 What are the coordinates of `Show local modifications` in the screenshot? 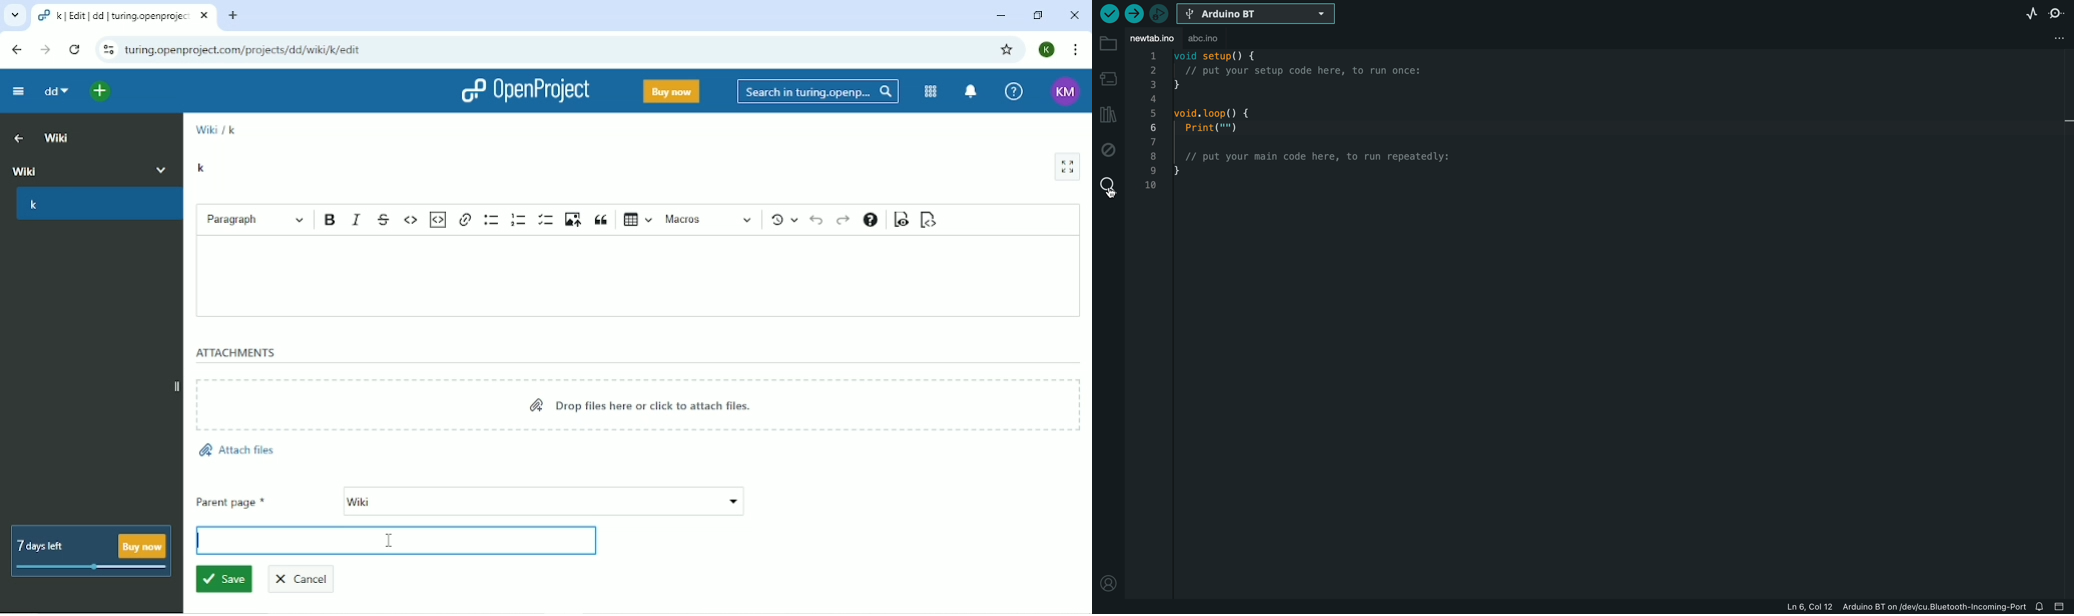 It's located at (783, 220).